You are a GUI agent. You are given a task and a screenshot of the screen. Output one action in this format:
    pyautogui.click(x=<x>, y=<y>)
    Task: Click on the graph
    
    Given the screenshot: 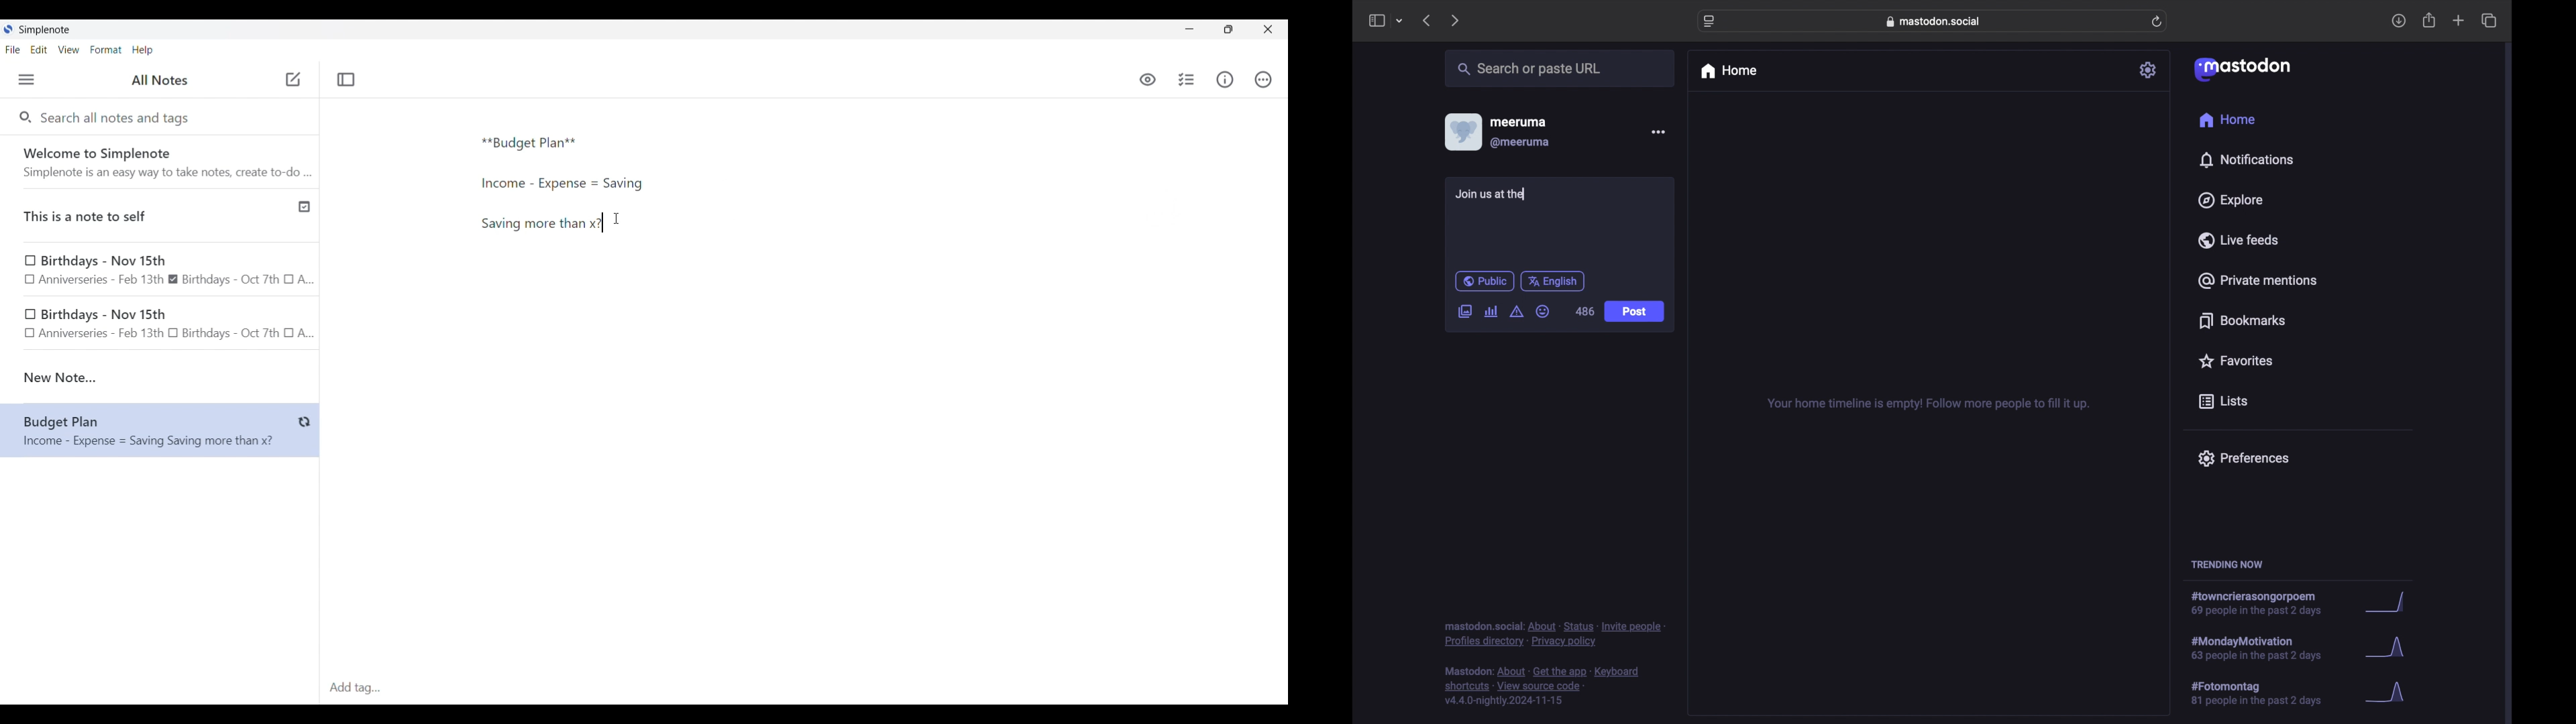 What is the action you would take?
    pyautogui.click(x=2389, y=603)
    